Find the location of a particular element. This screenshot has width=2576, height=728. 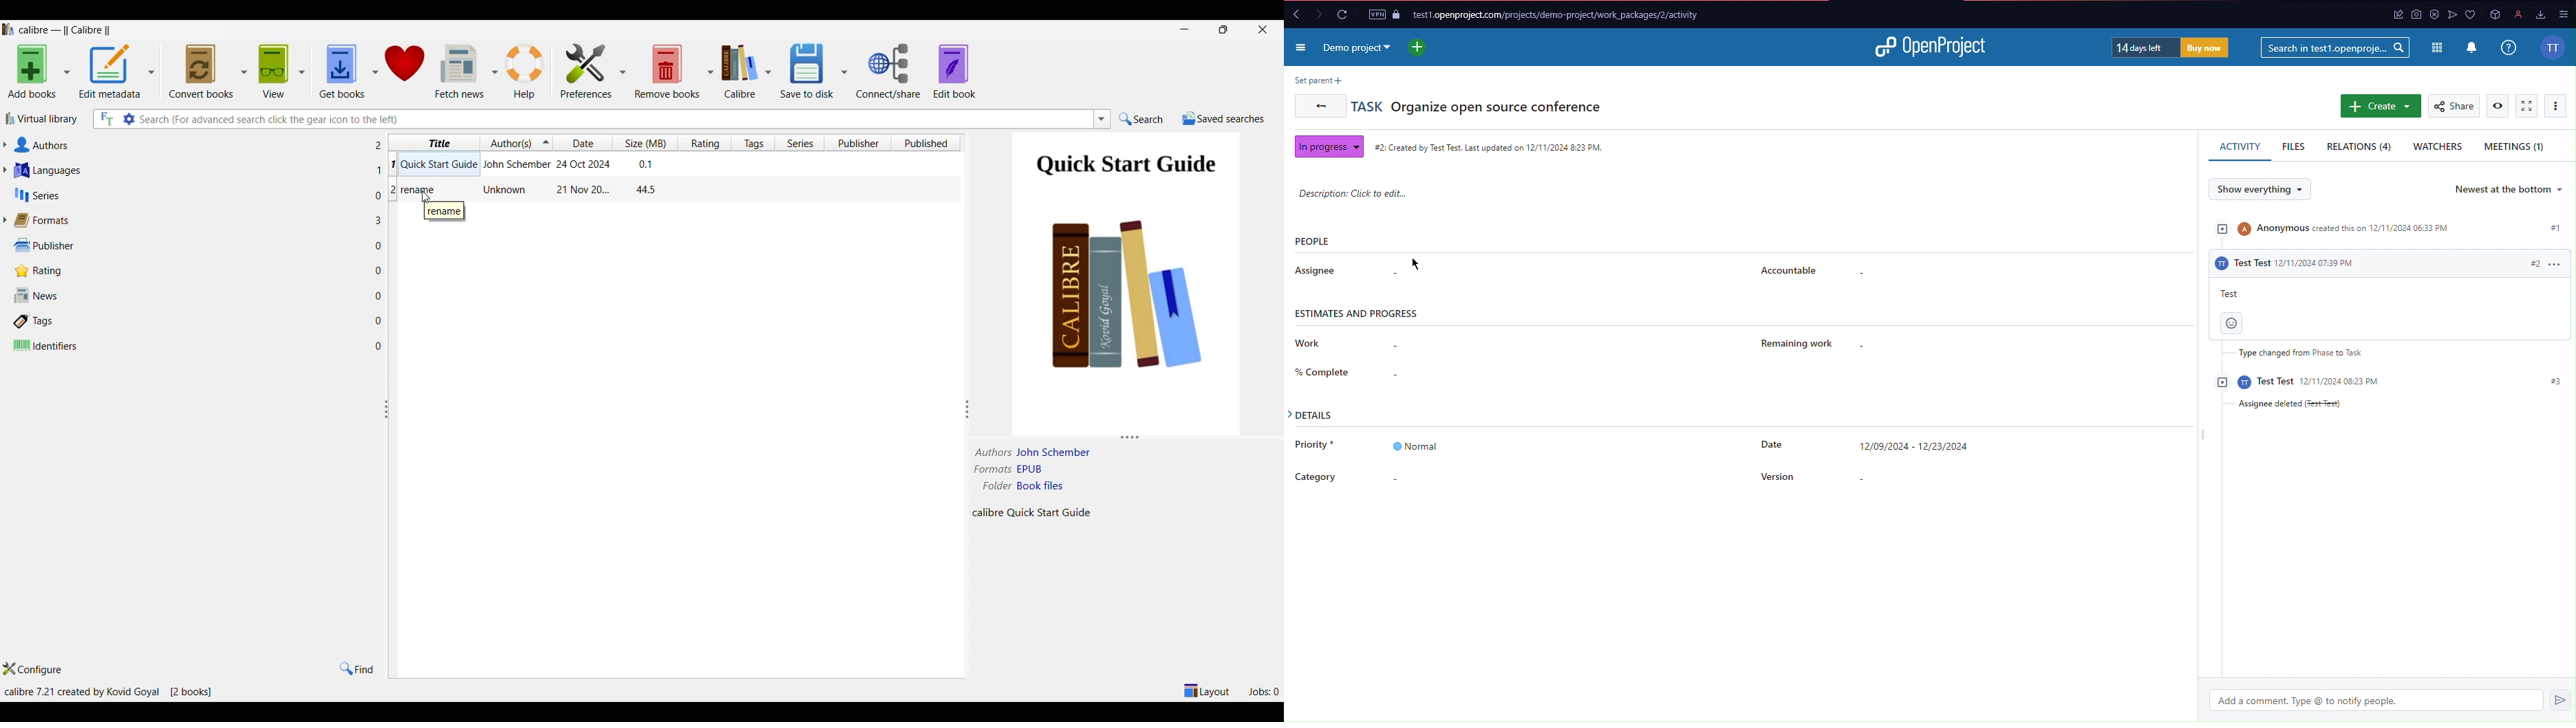

Series is located at coordinates (189, 195).